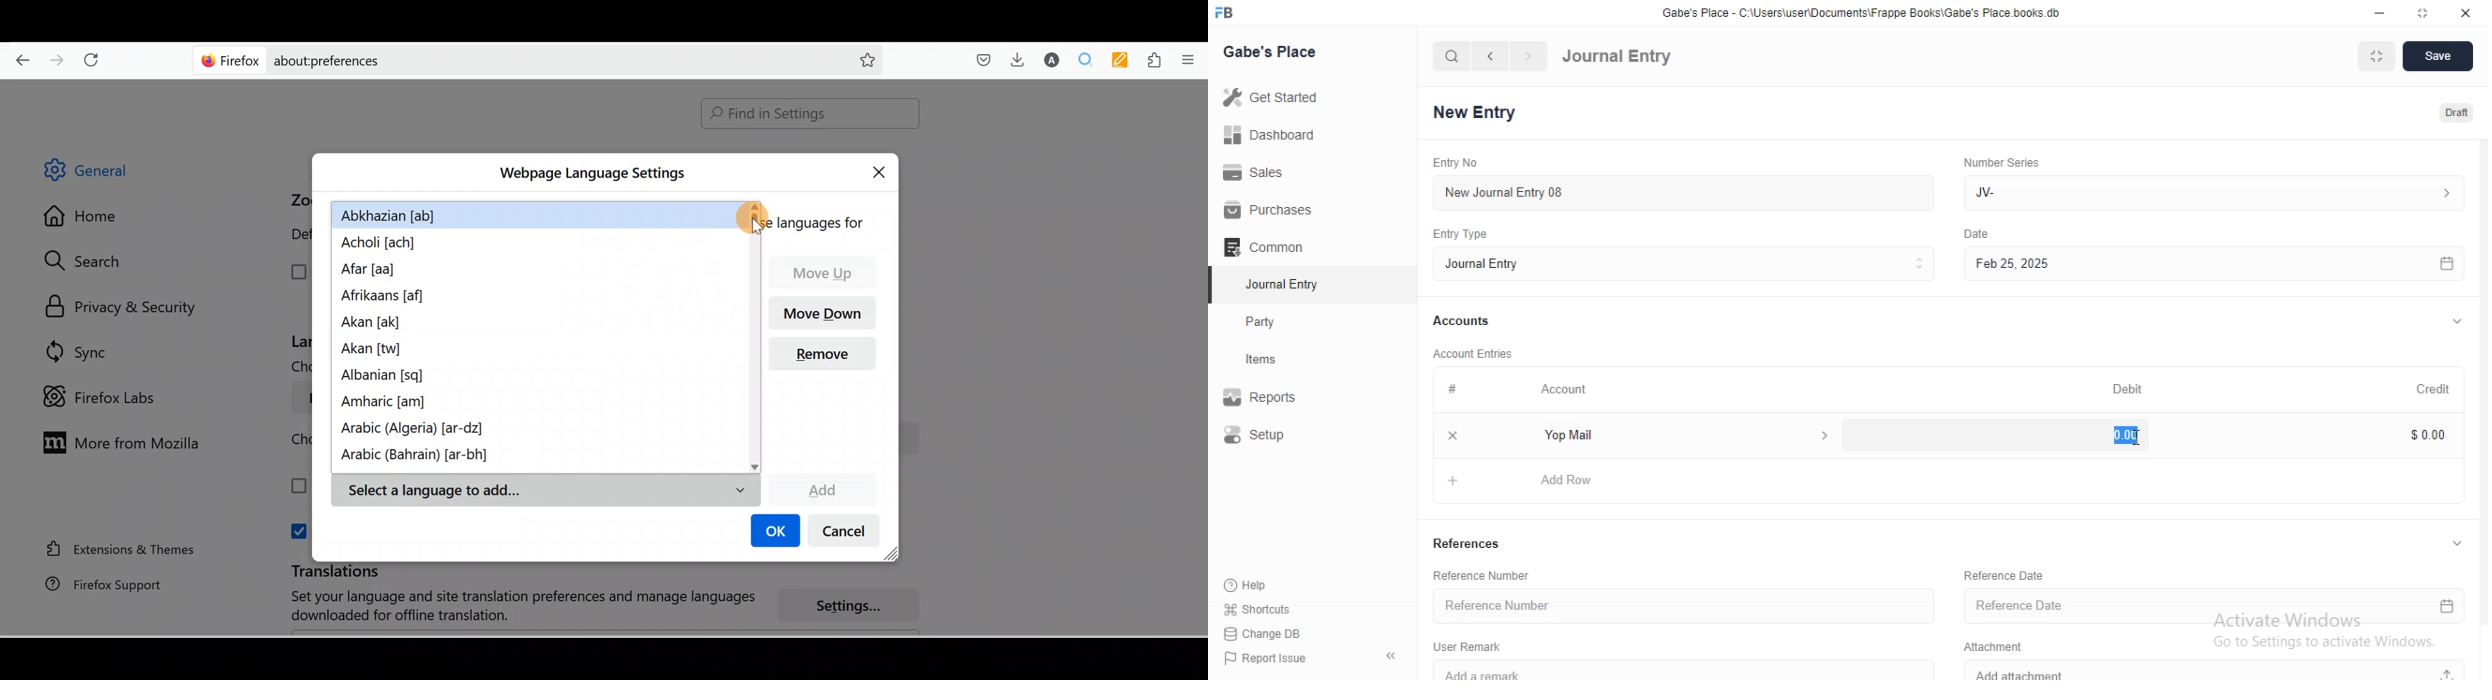  I want to click on Entry No, so click(1453, 161).